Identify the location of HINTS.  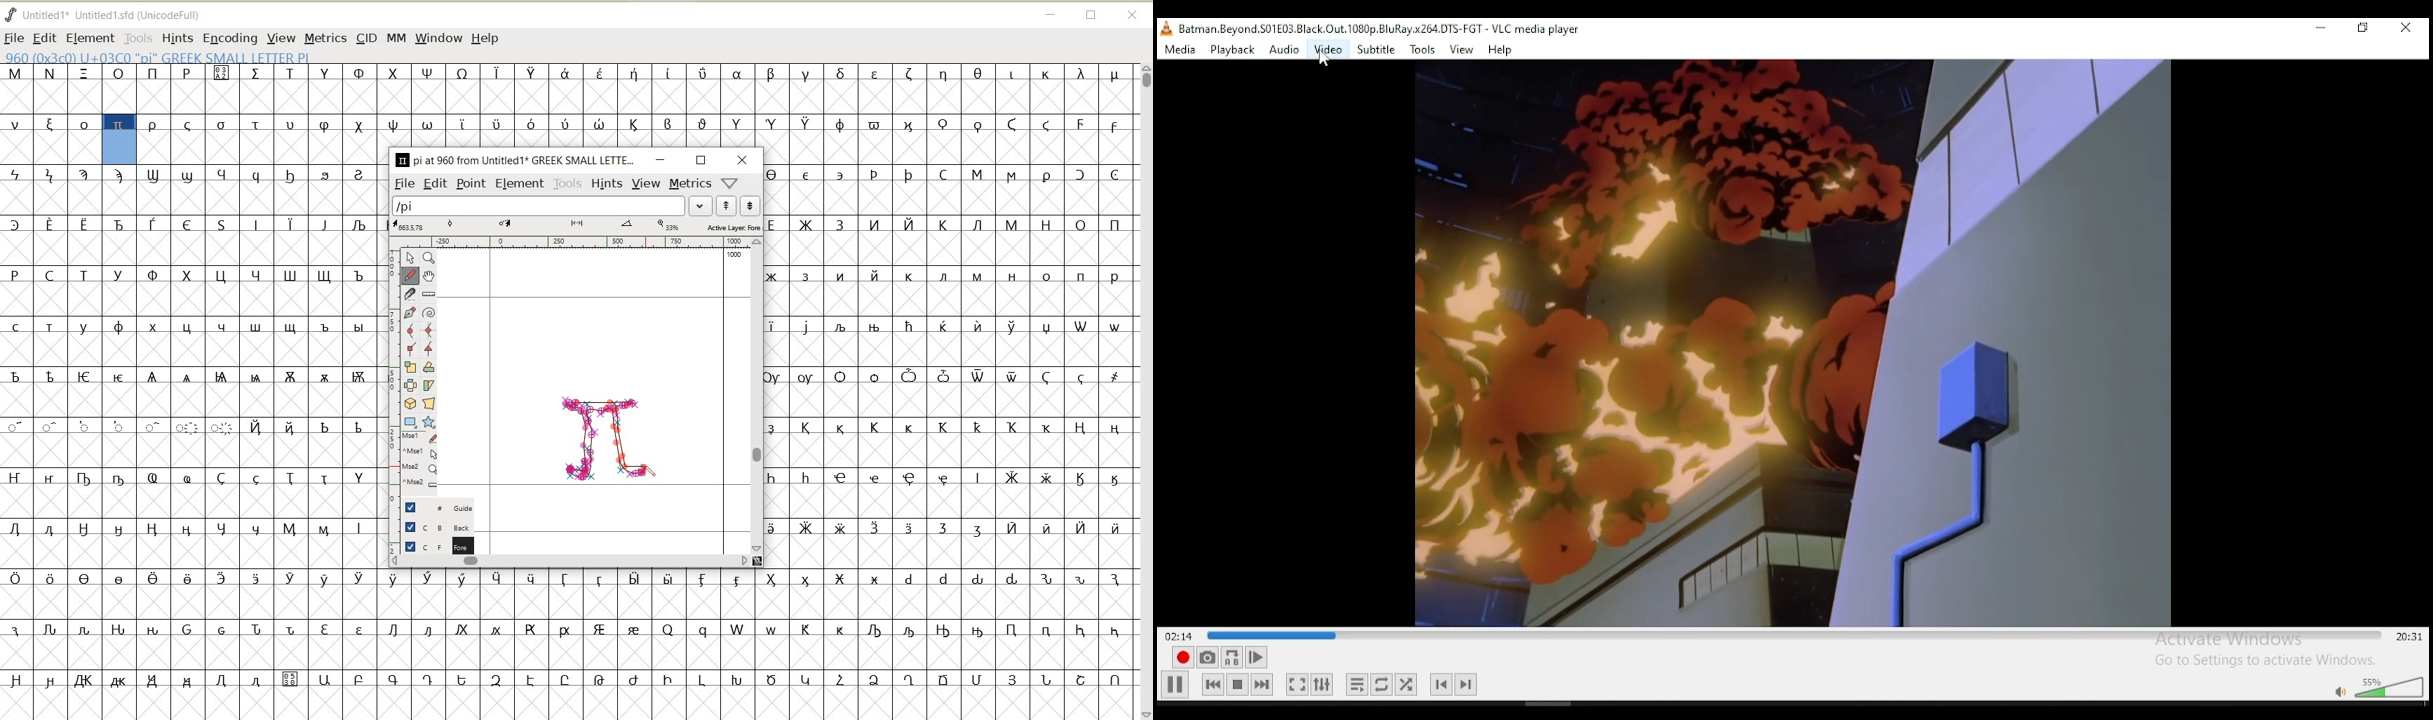
(607, 184).